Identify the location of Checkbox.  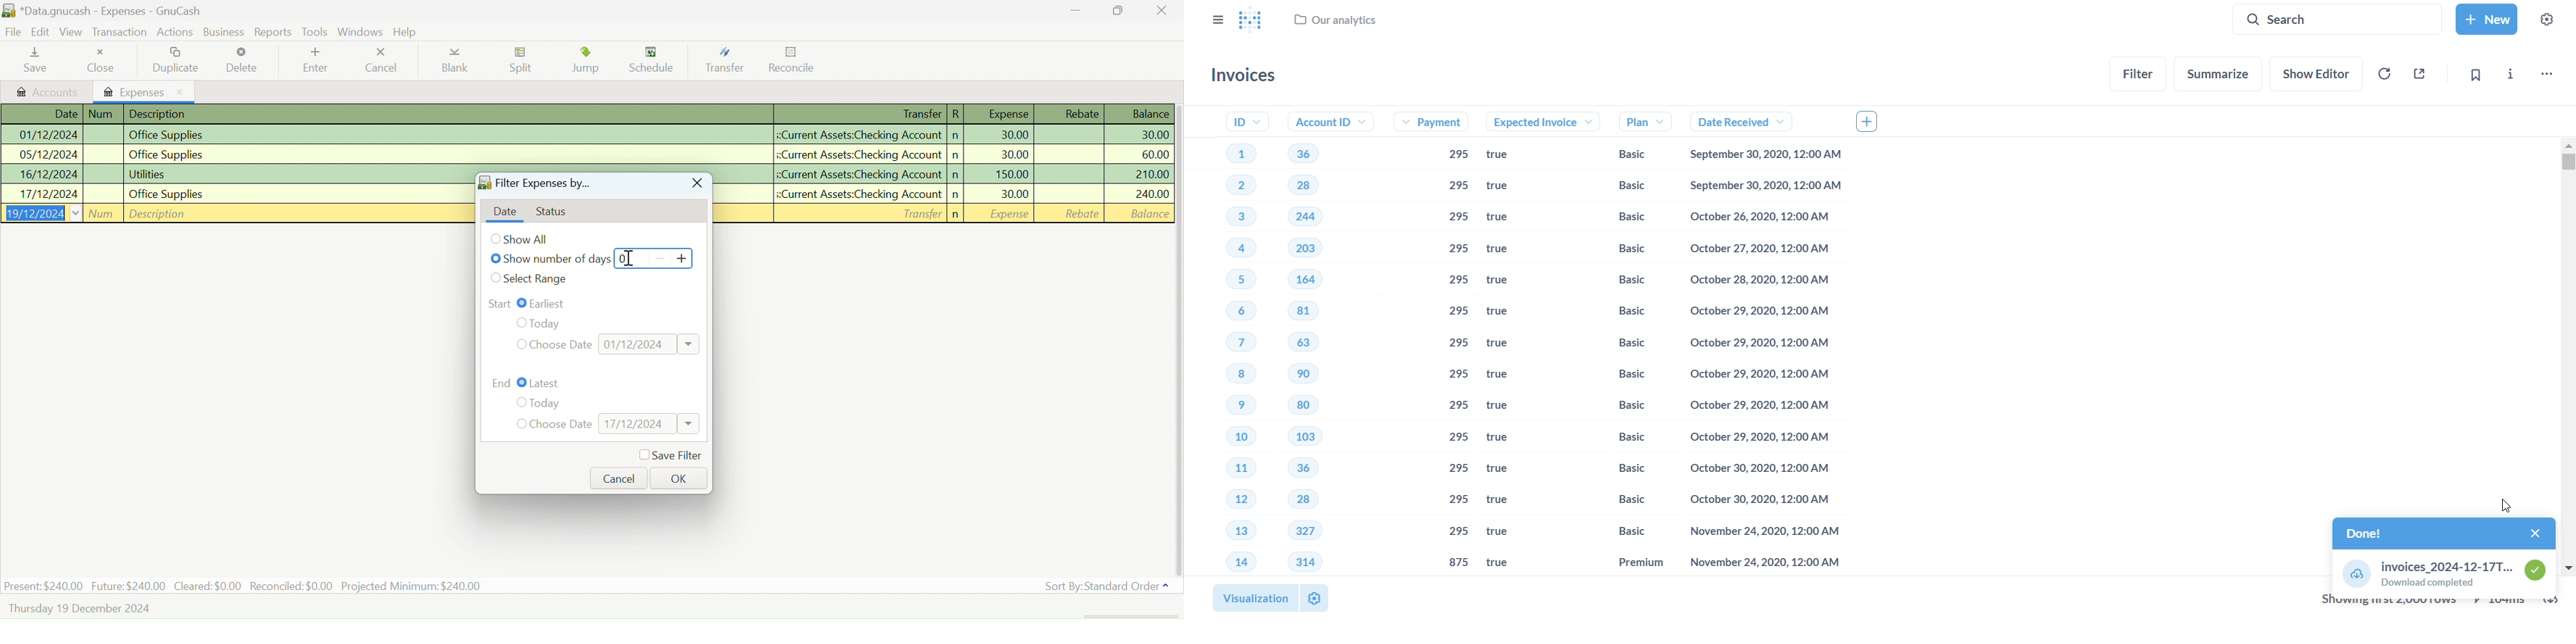
(522, 383).